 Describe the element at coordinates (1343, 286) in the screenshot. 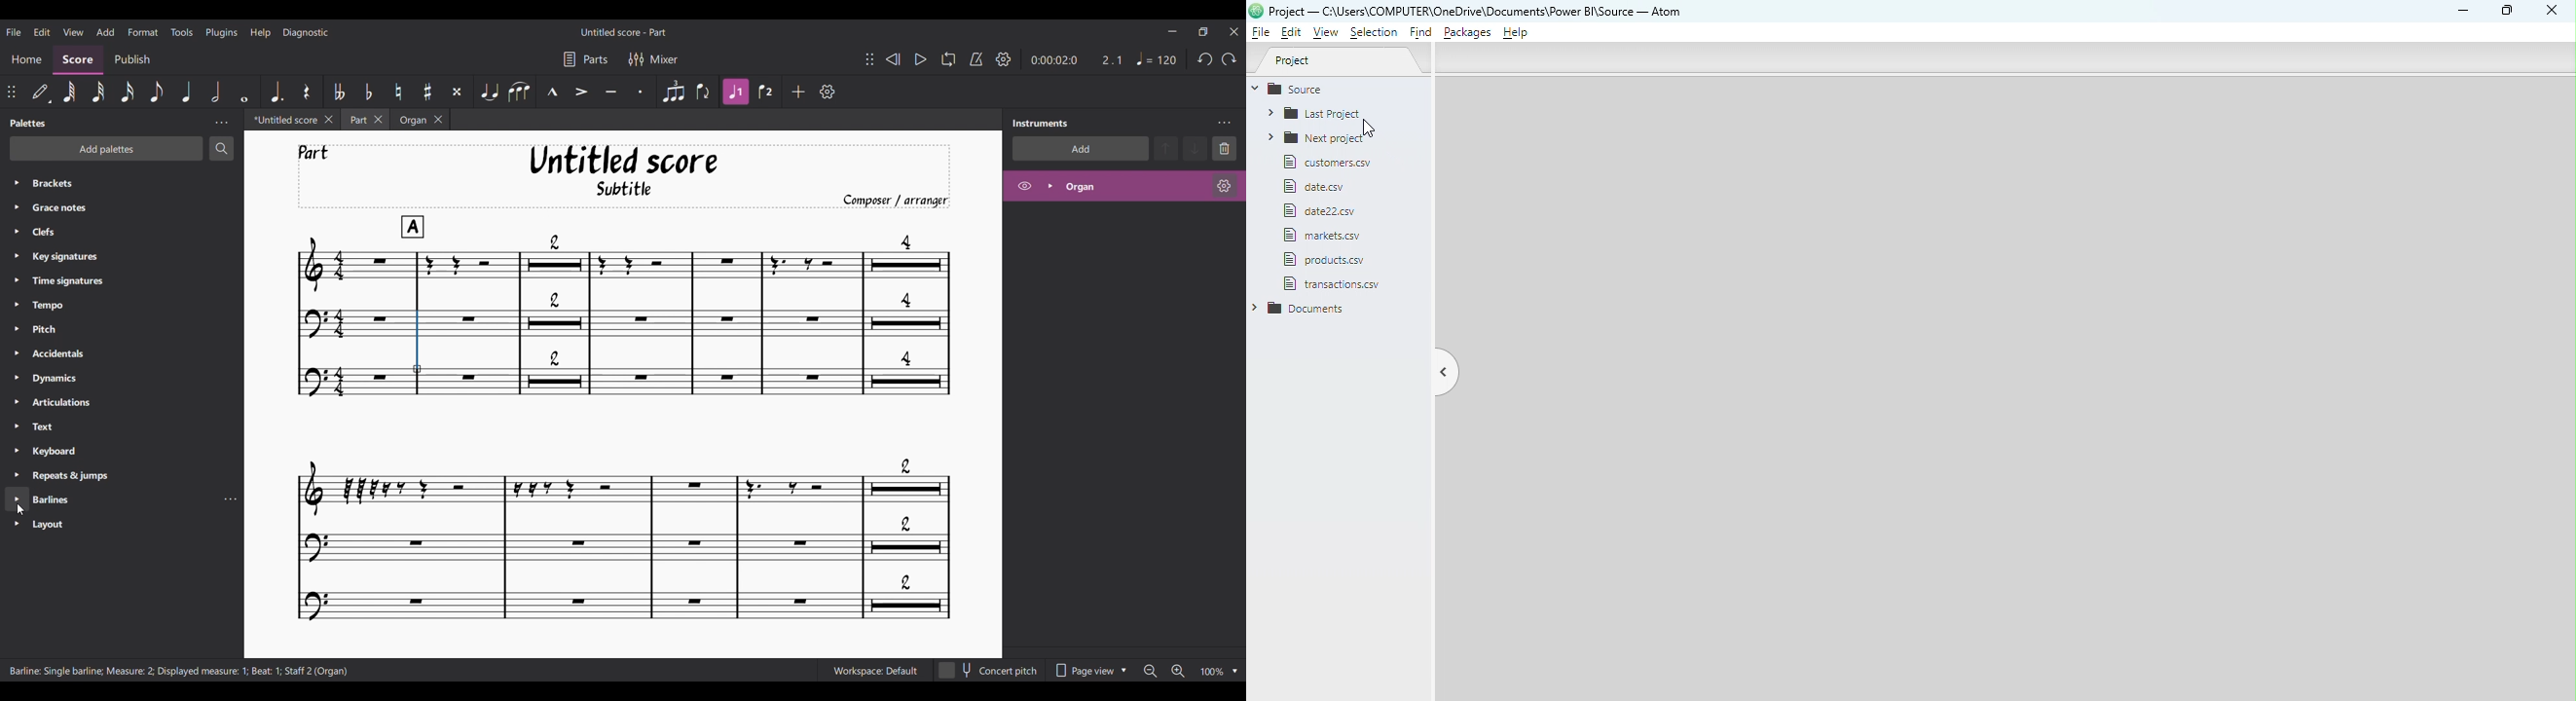

I see `file` at that location.